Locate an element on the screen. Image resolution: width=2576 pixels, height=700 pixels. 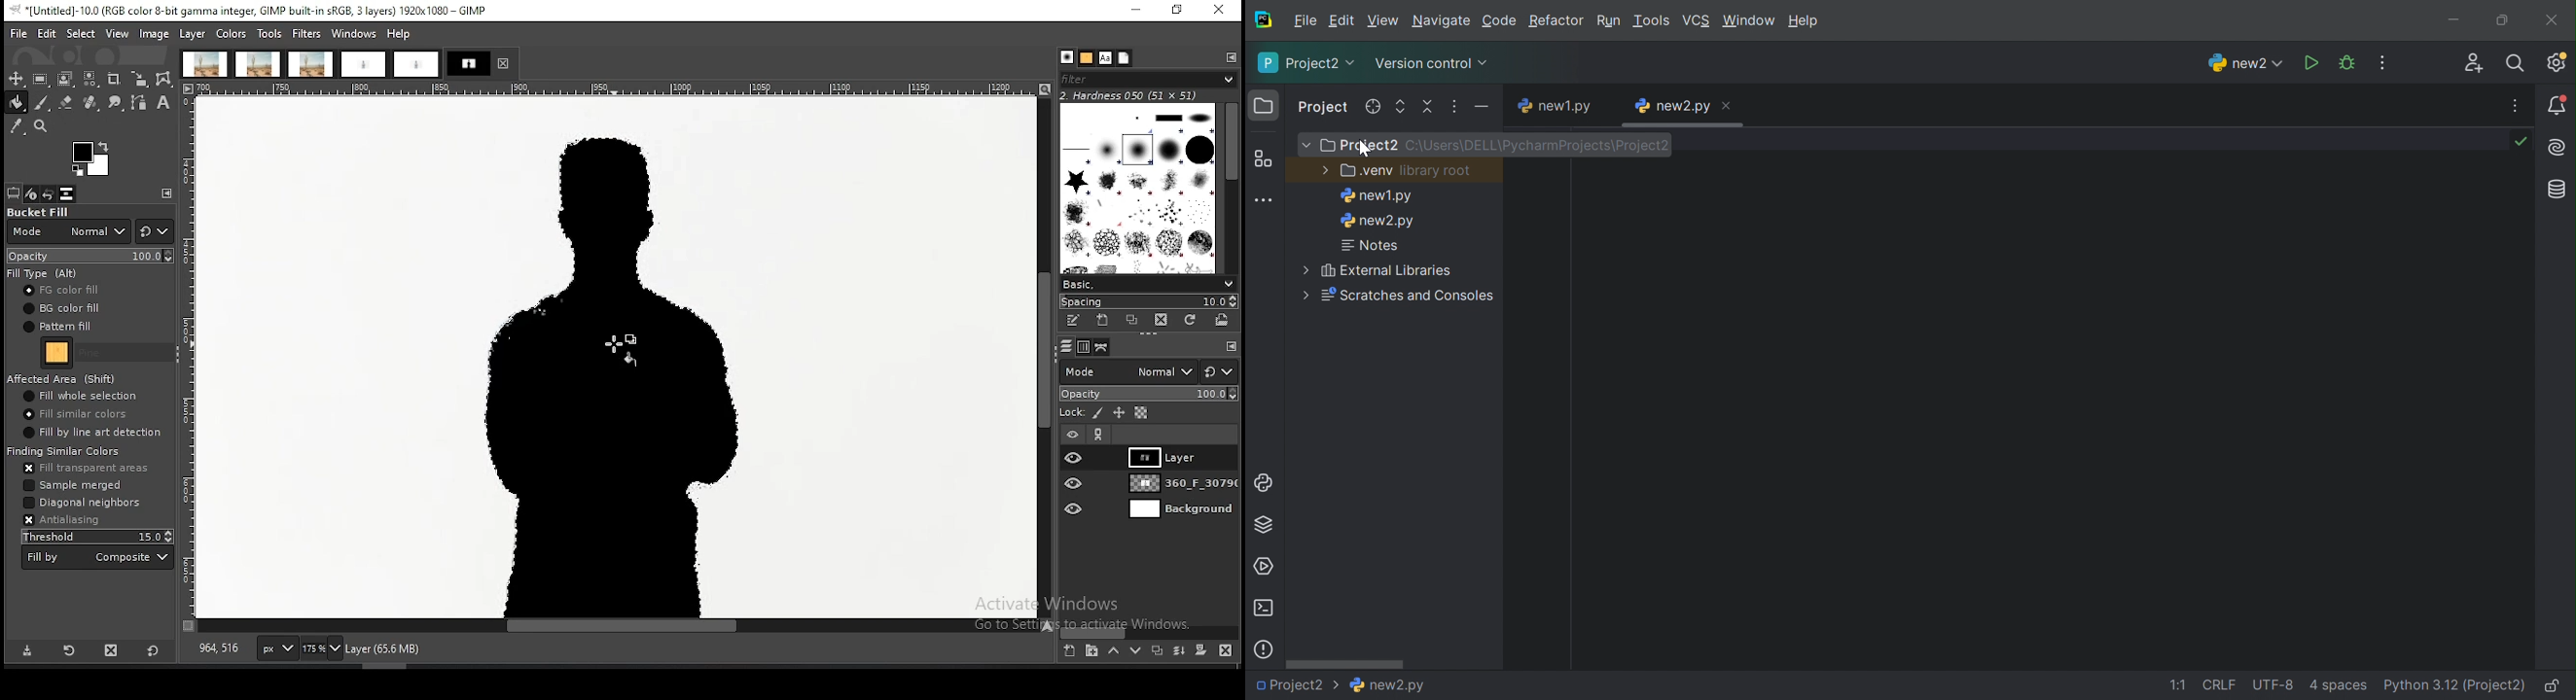
More tool windows is located at coordinates (1265, 199).